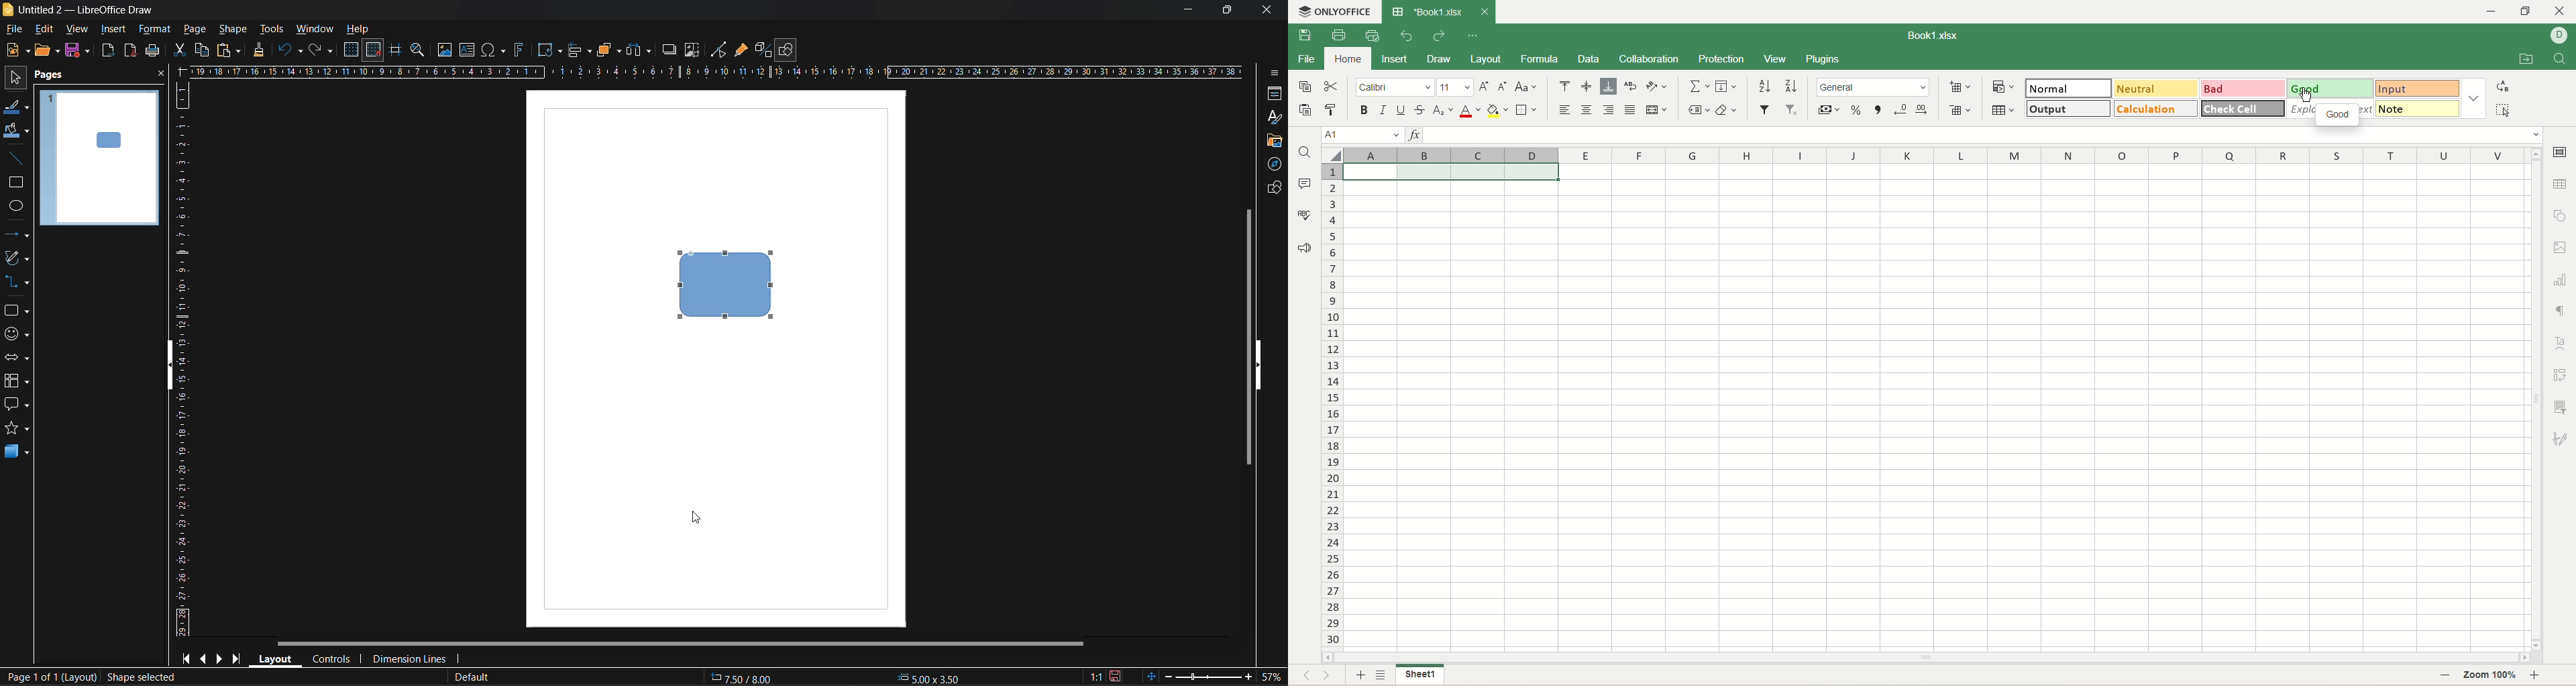 The width and height of the screenshot is (2576, 700). What do you see at coordinates (2068, 88) in the screenshot?
I see `normal` at bounding box center [2068, 88].